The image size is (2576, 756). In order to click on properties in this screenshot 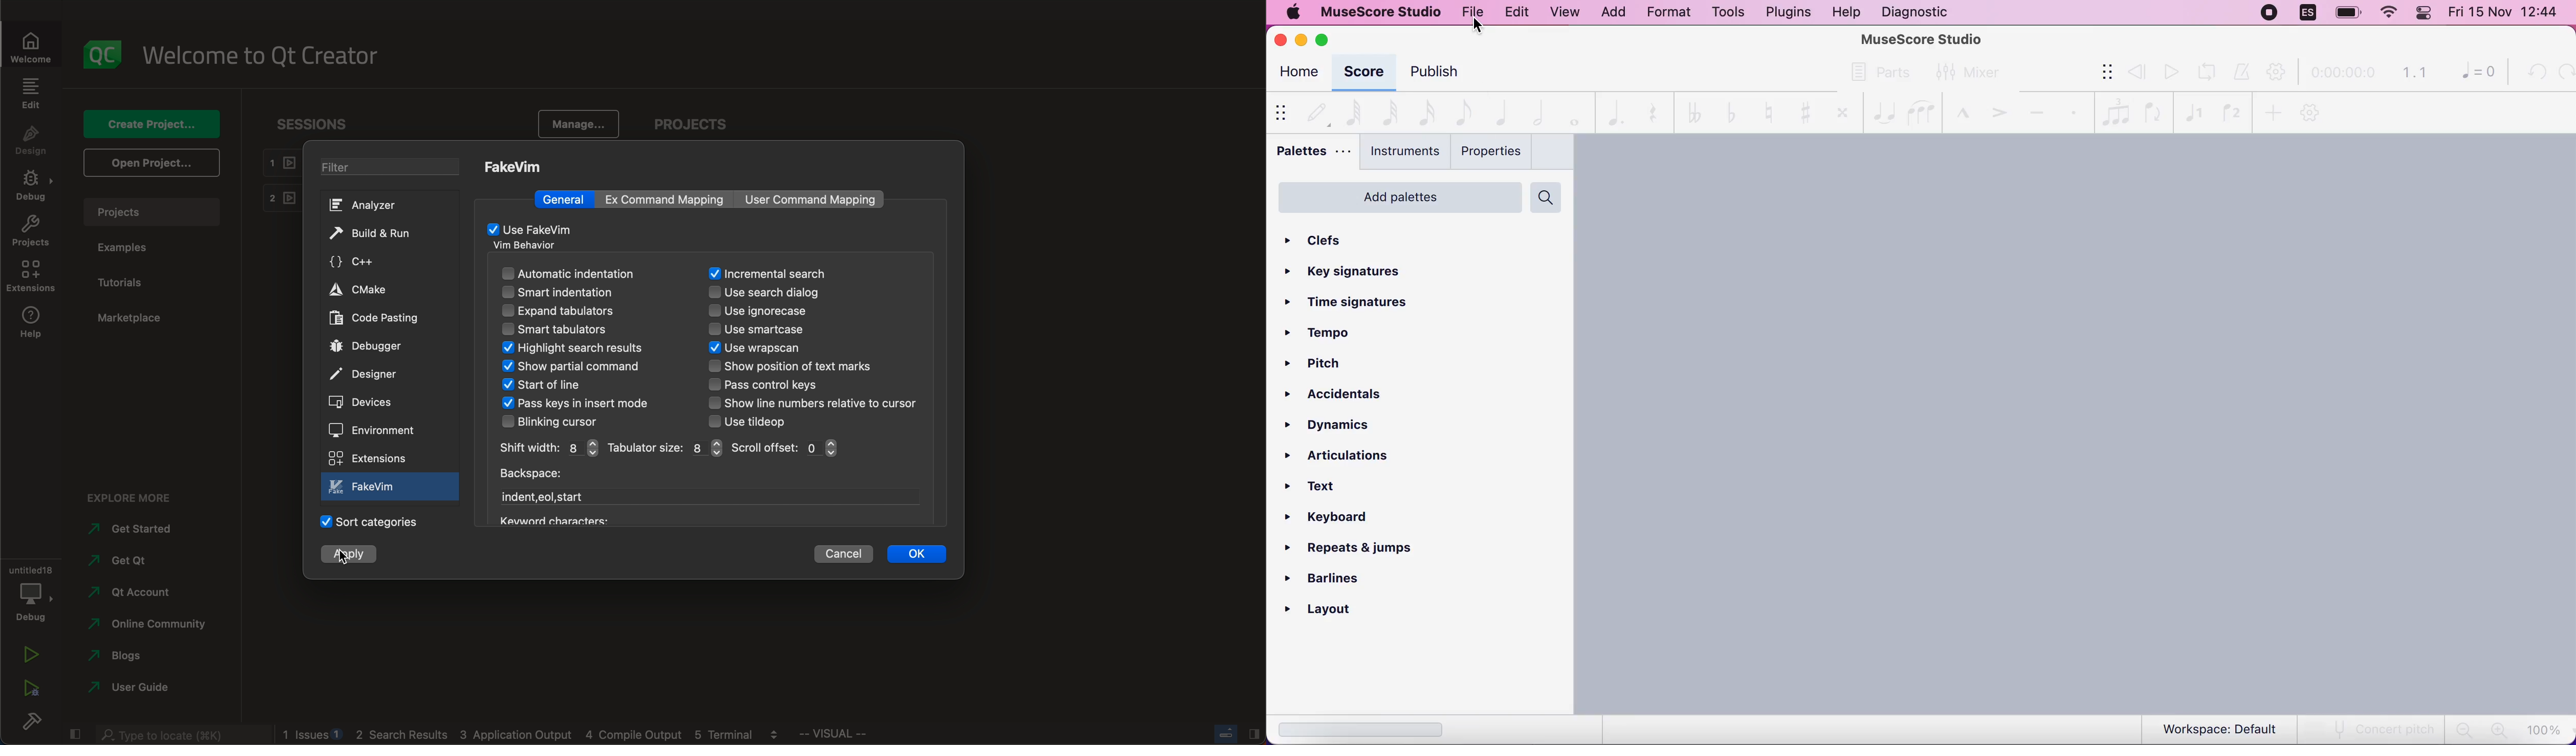, I will do `click(1490, 152)`.